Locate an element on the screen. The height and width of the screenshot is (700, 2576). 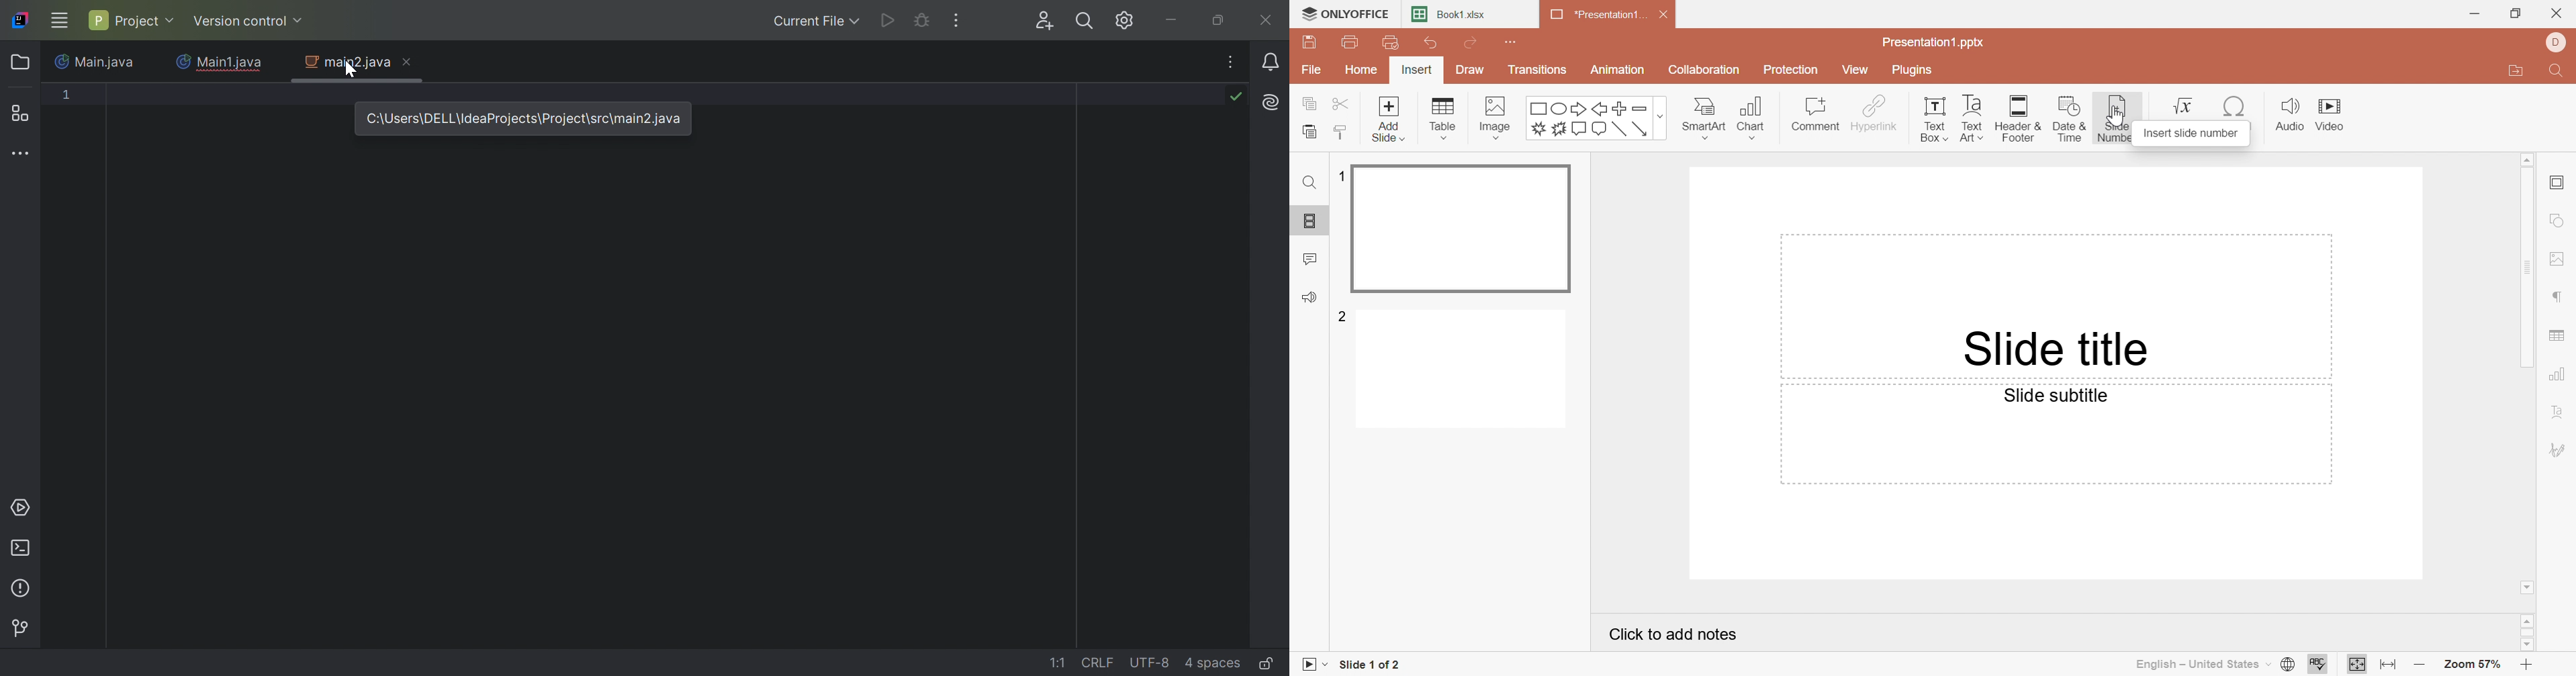
Find is located at coordinates (2554, 73).